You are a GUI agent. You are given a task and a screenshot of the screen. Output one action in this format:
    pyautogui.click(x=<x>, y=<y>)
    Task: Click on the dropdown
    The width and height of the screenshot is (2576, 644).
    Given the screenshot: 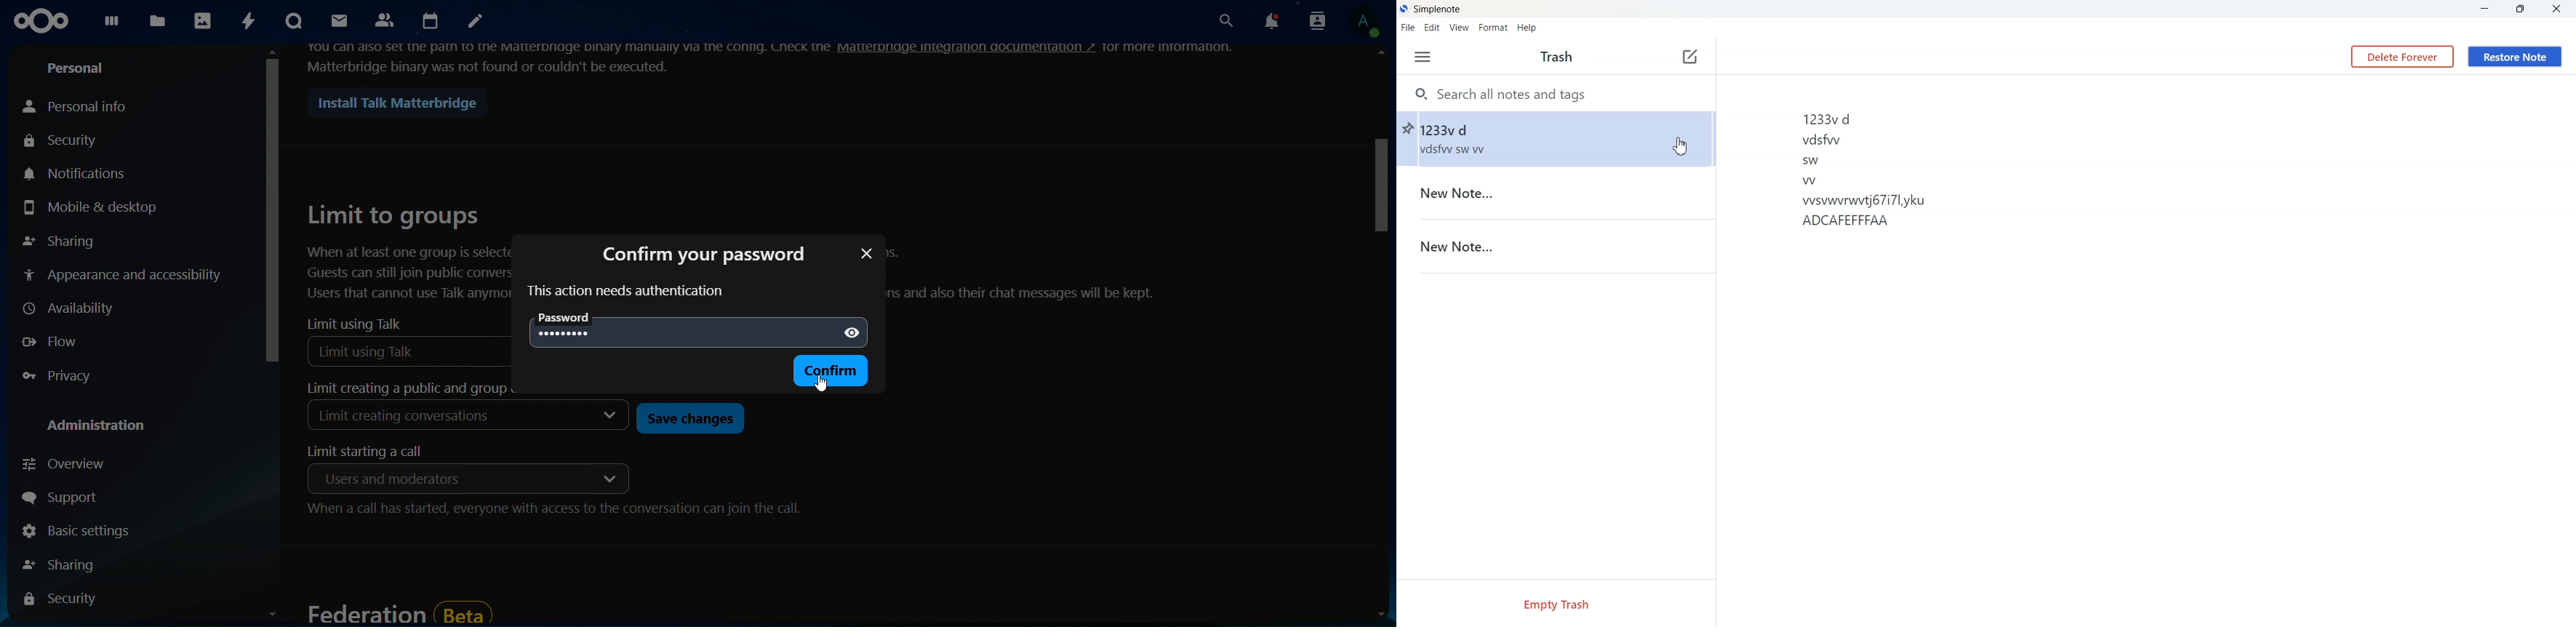 What is the action you would take?
    pyautogui.click(x=607, y=417)
    